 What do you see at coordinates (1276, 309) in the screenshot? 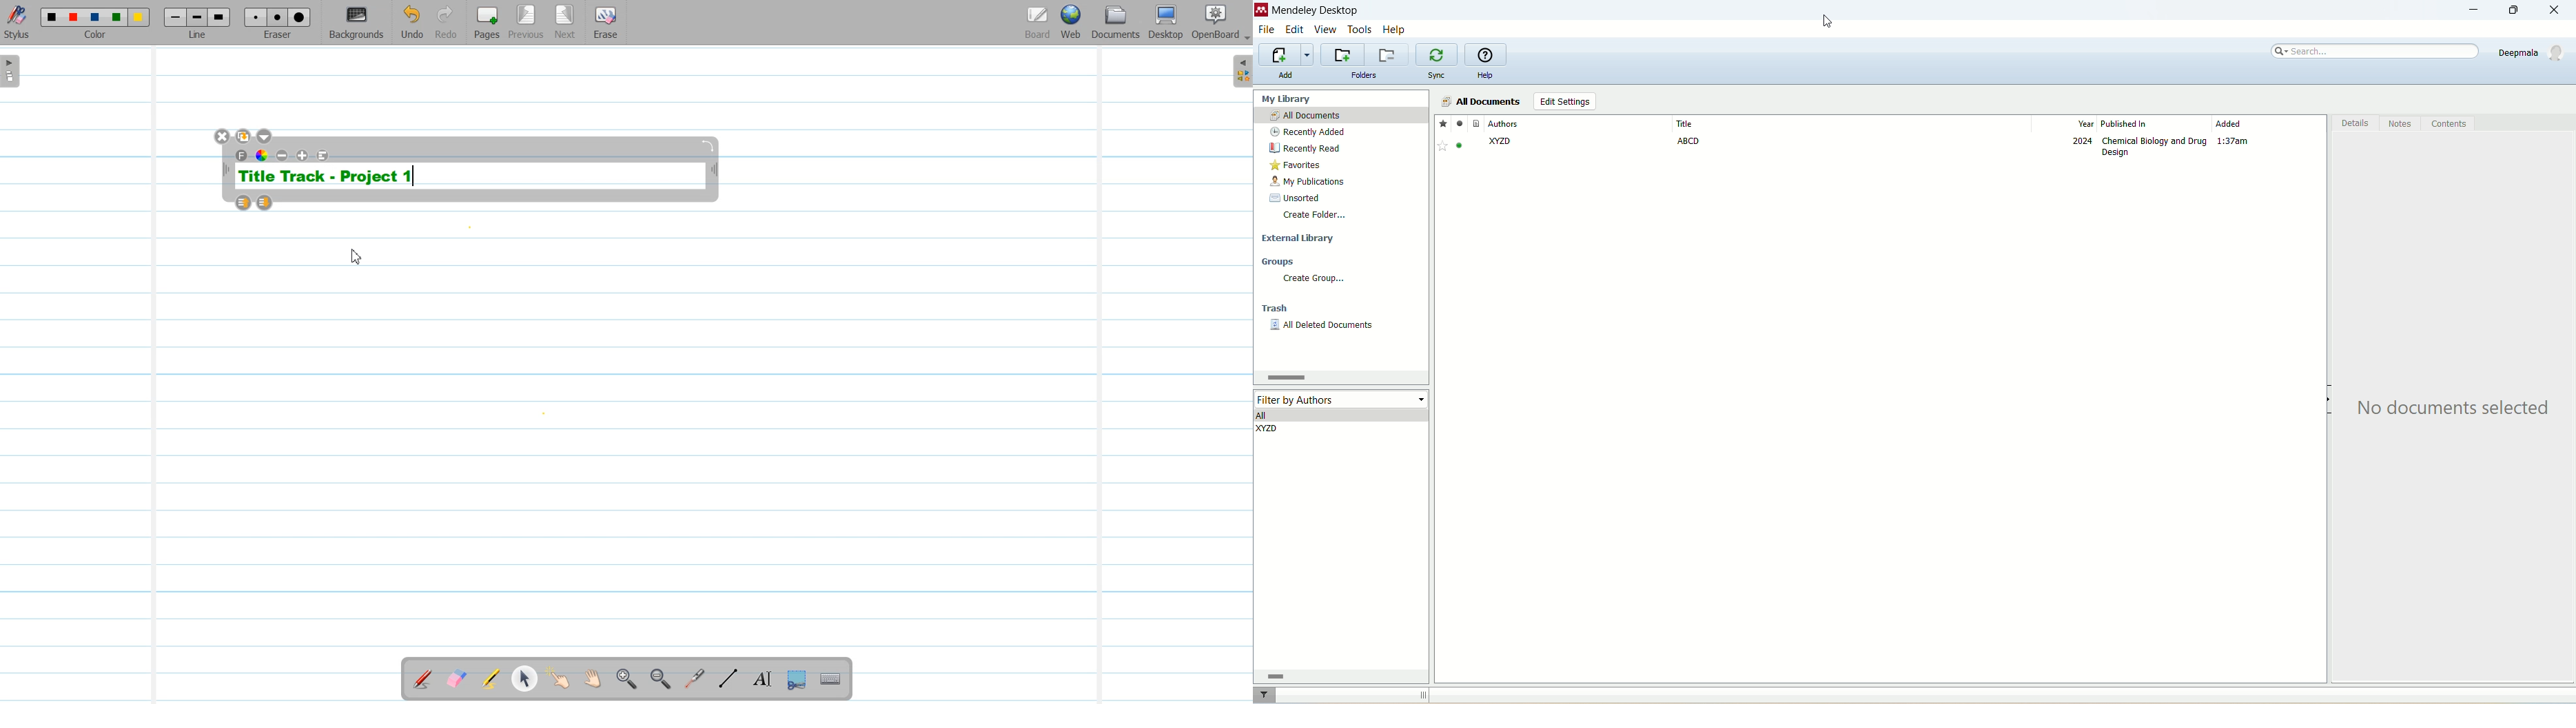
I see `trash` at bounding box center [1276, 309].